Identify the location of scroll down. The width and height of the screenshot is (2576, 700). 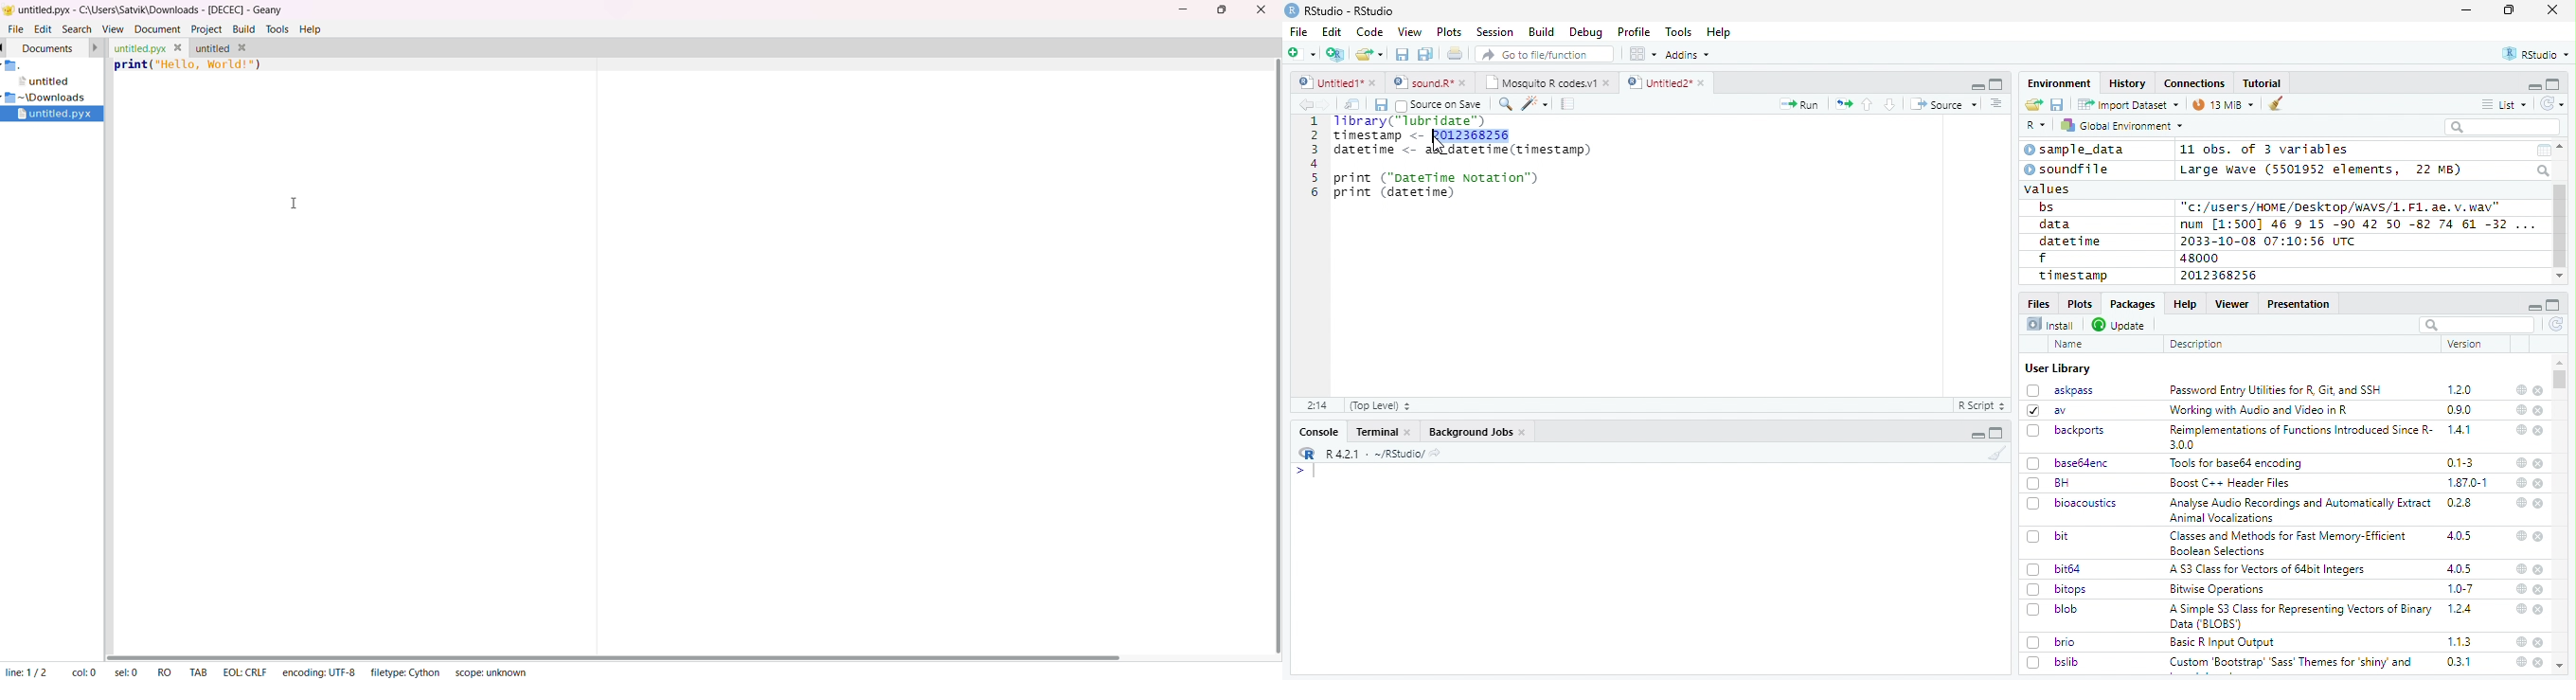
(2559, 277).